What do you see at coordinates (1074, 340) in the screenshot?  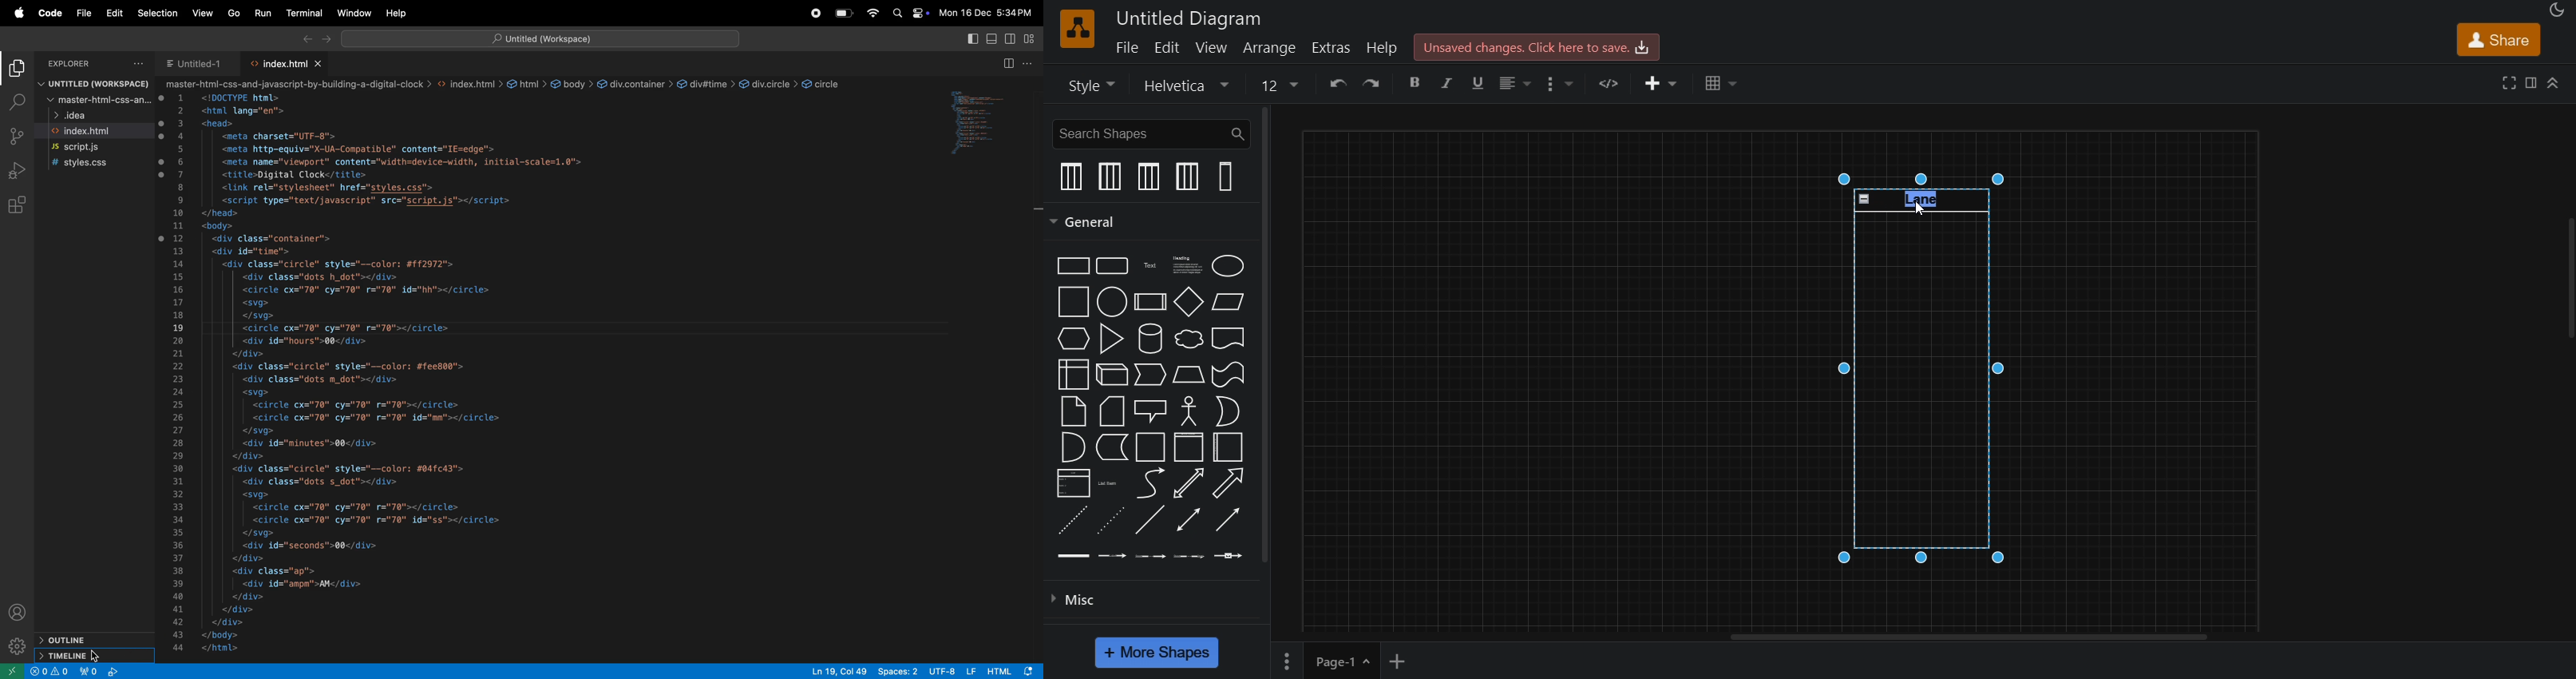 I see `hexagon` at bounding box center [1074, 340].